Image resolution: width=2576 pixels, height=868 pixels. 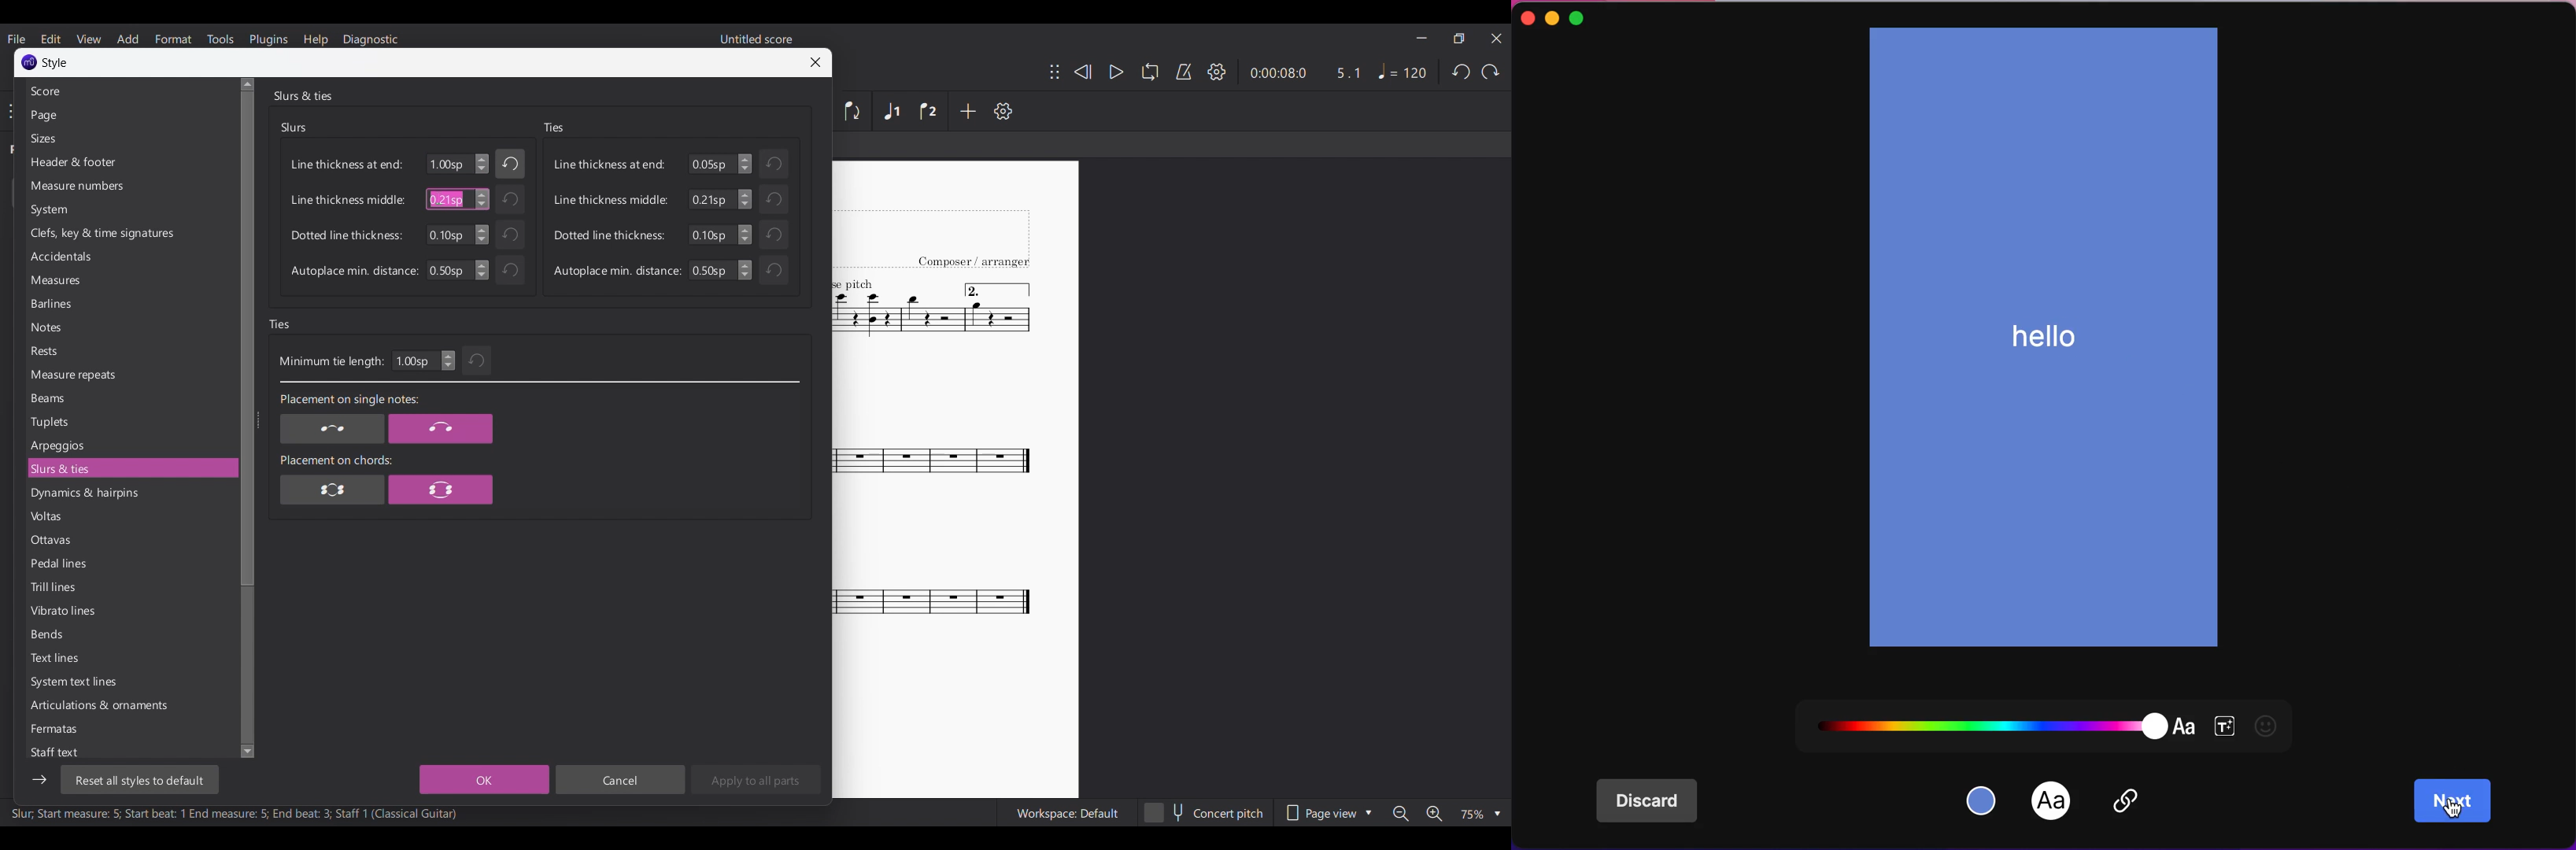 What do you see at coordinates (1067, 812) in the screenshot?
I see `Workspace: Default` at bounding box center [1067, 812].